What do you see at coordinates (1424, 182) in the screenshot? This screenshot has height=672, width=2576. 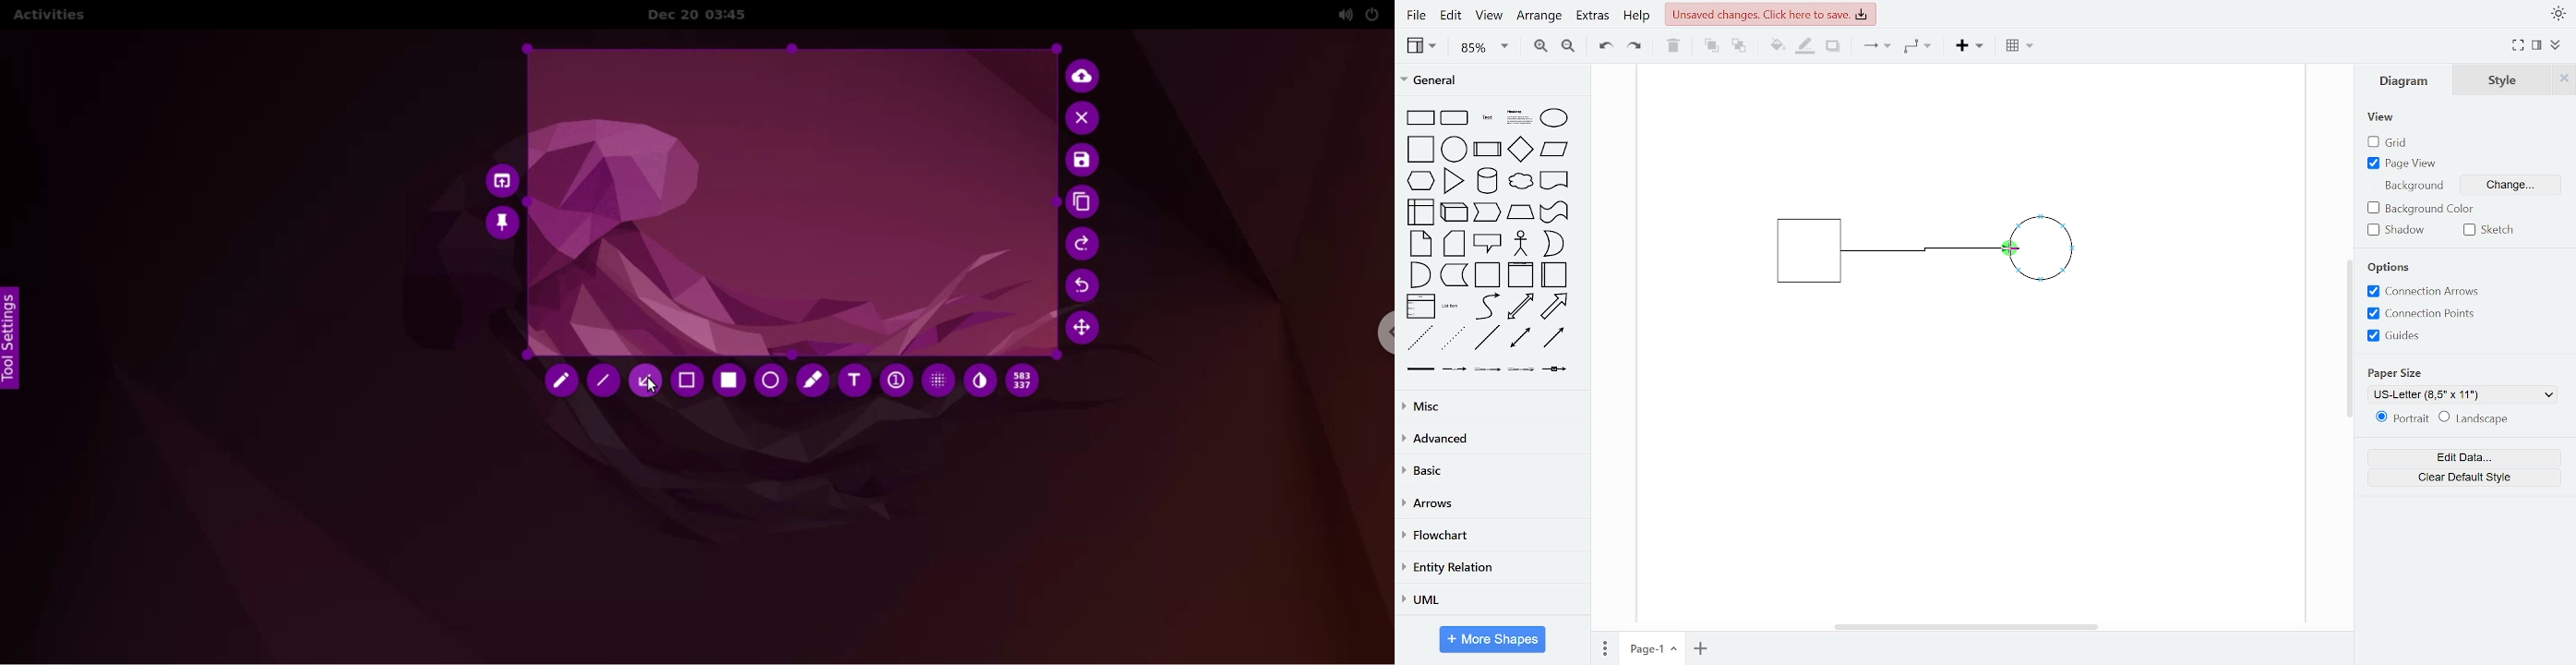 I see `hexagon` at bounding box center [1424, 182].